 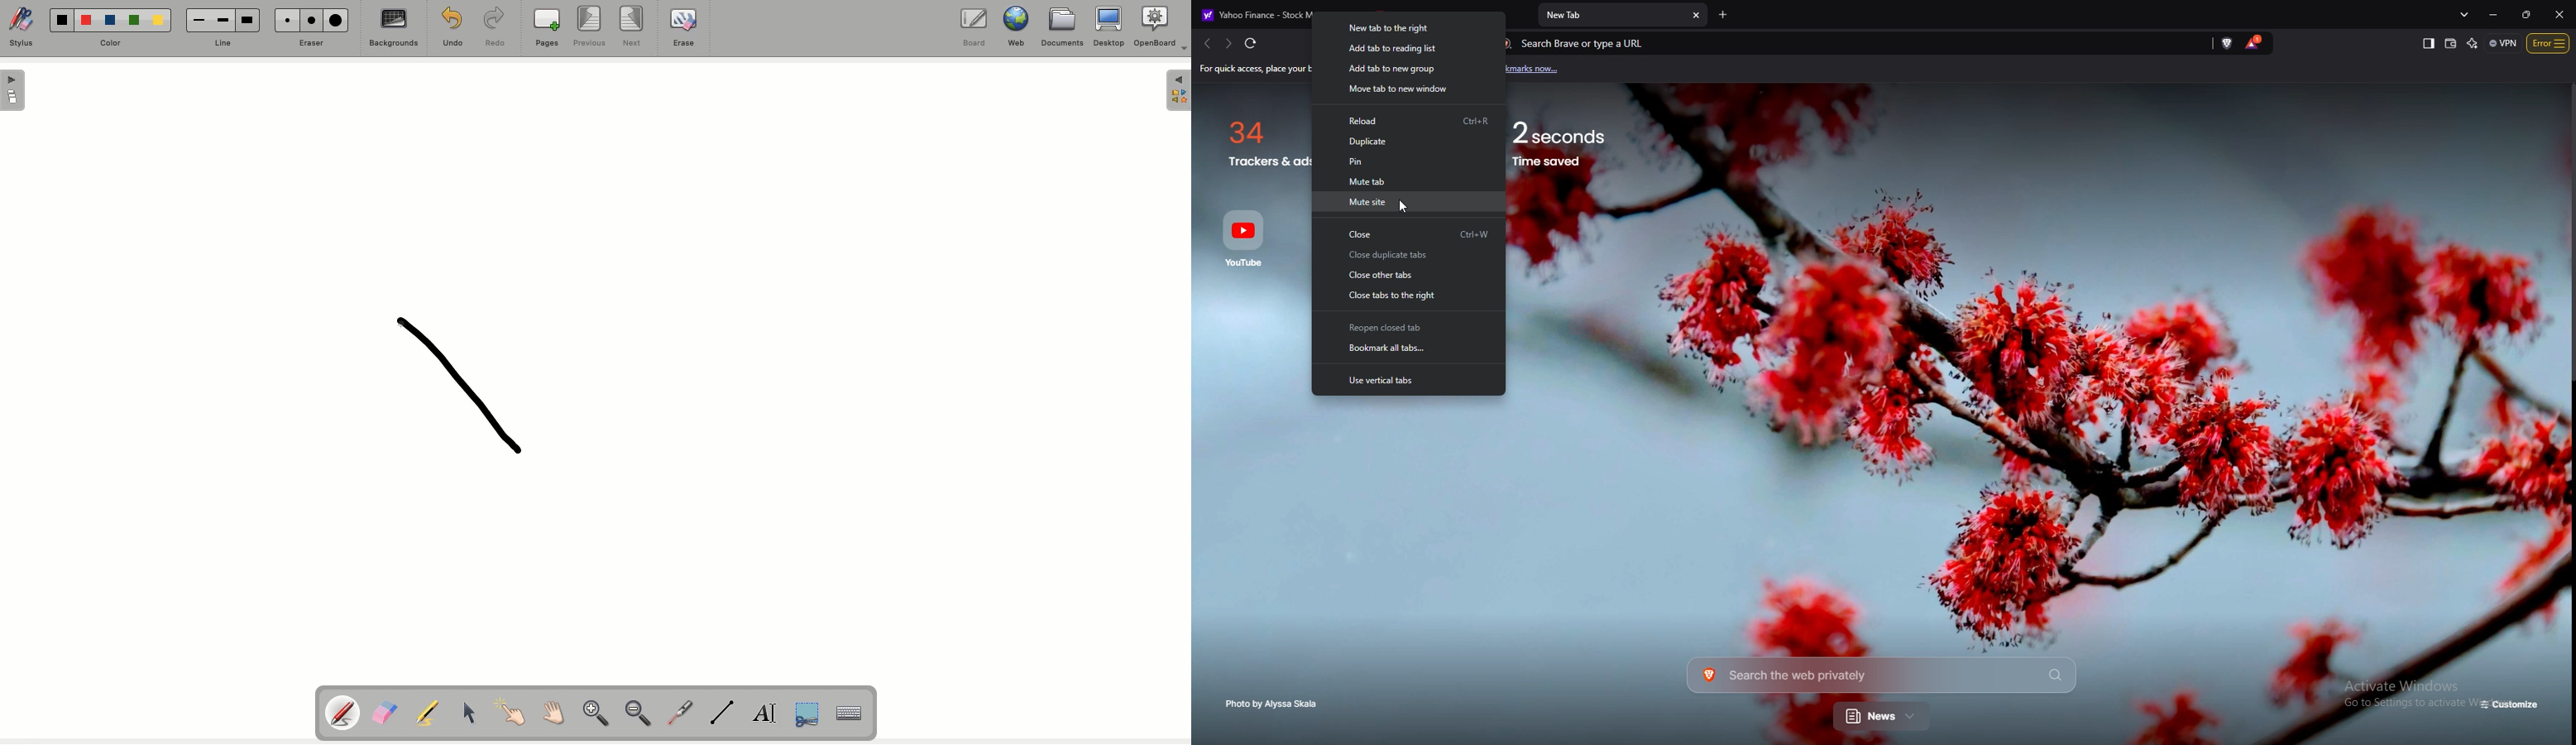 What do you see at coordinates (510, 710) in the screenshot?
I see `Point` at bounding box center [510, 710].